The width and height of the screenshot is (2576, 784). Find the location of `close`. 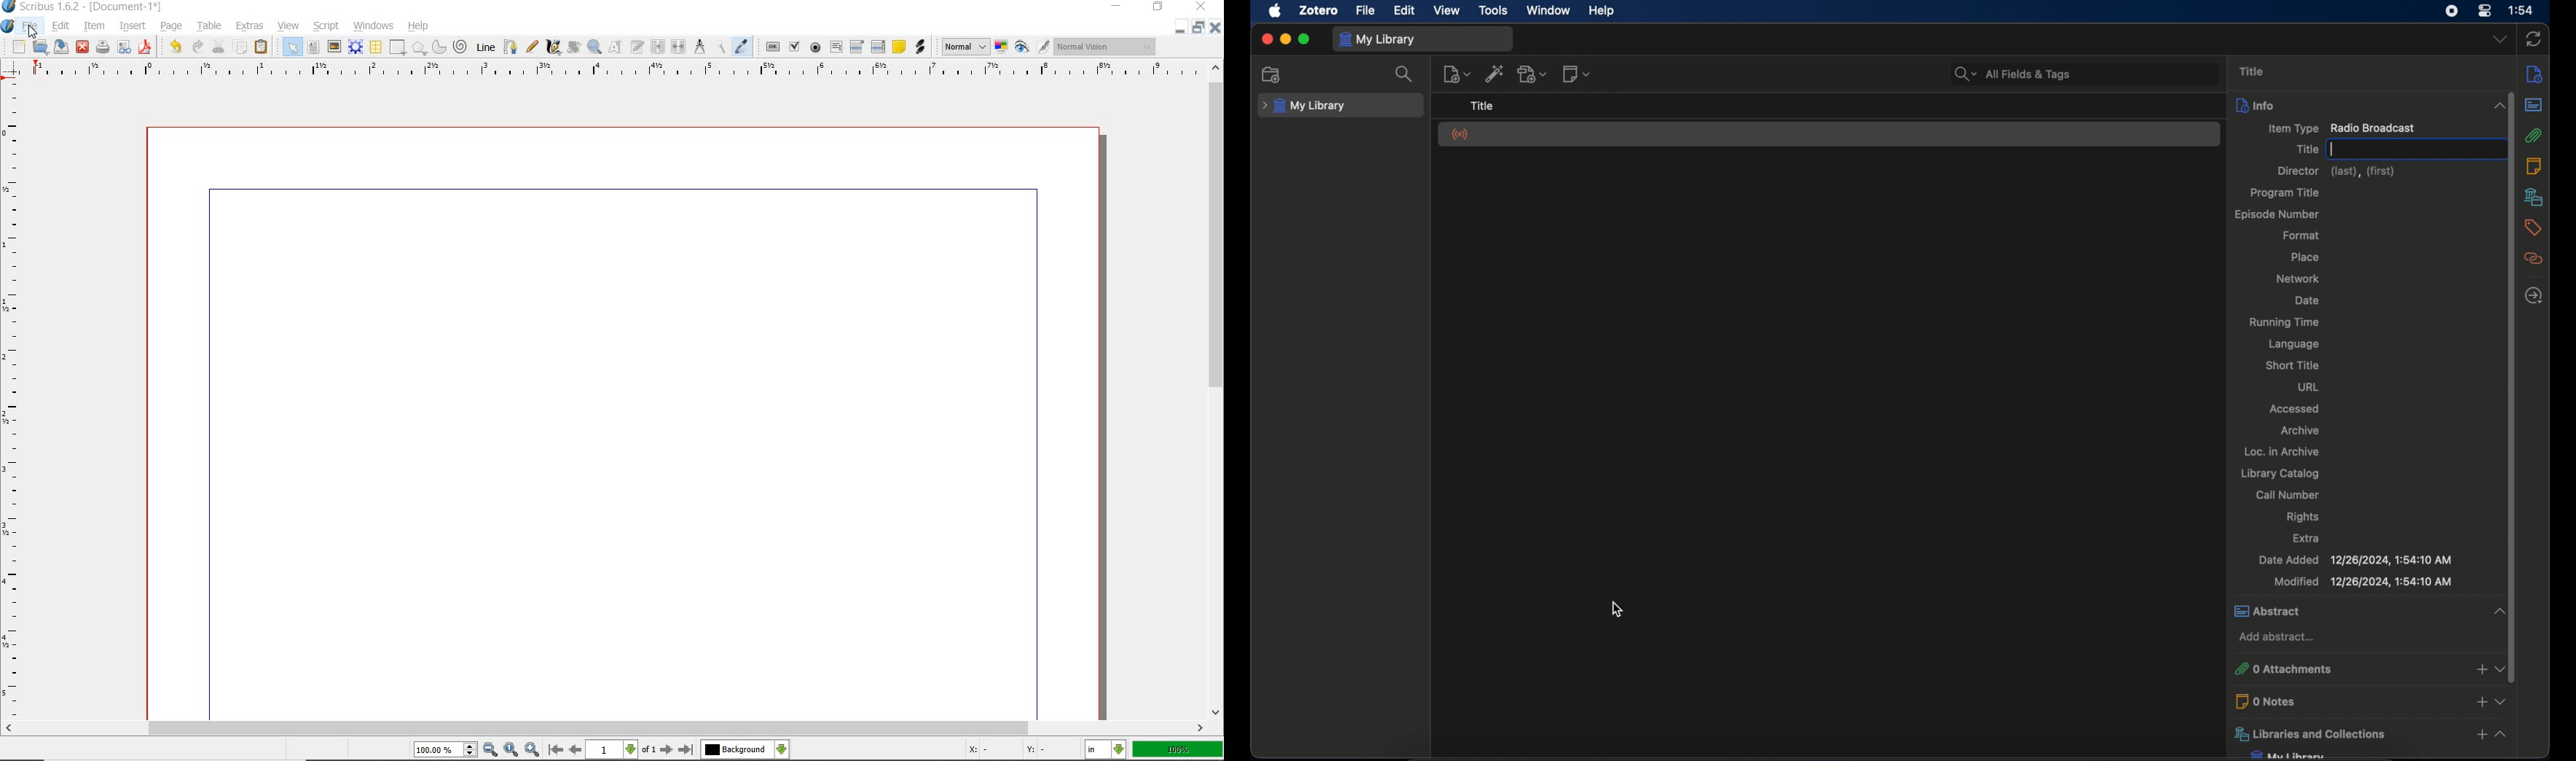

close is located at coordinates (1266, 39).